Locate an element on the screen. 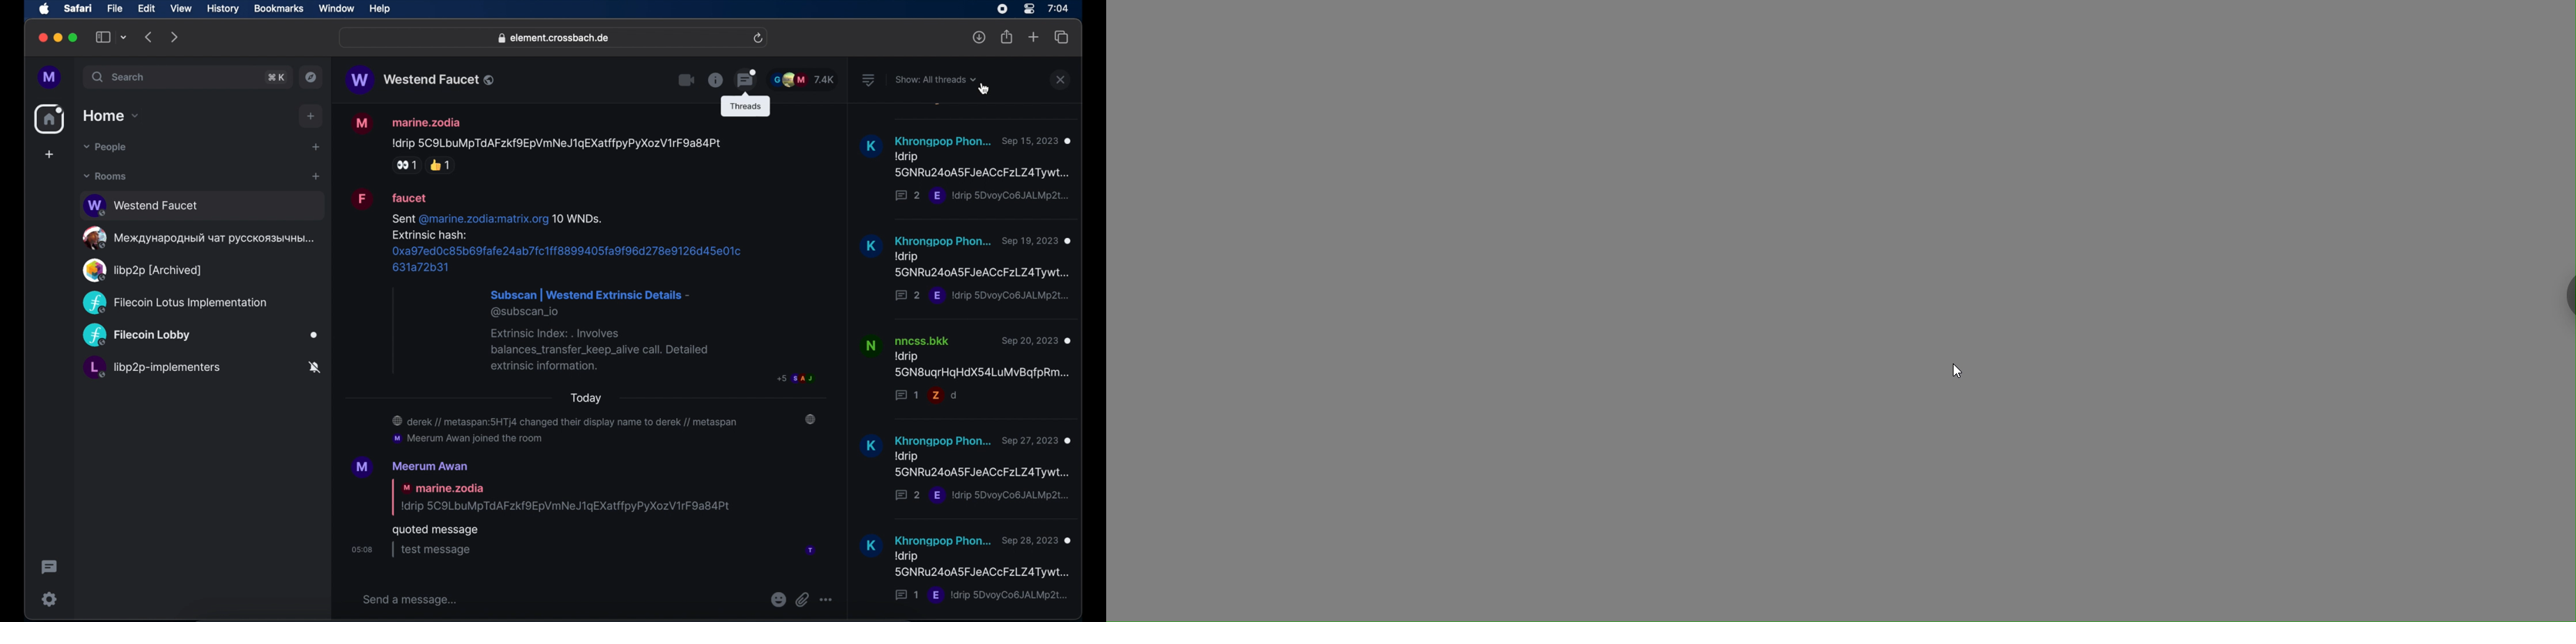 This screenshot has height=644, width=2576. sep 15,2023 @ is located at coordinates (1037, 142).